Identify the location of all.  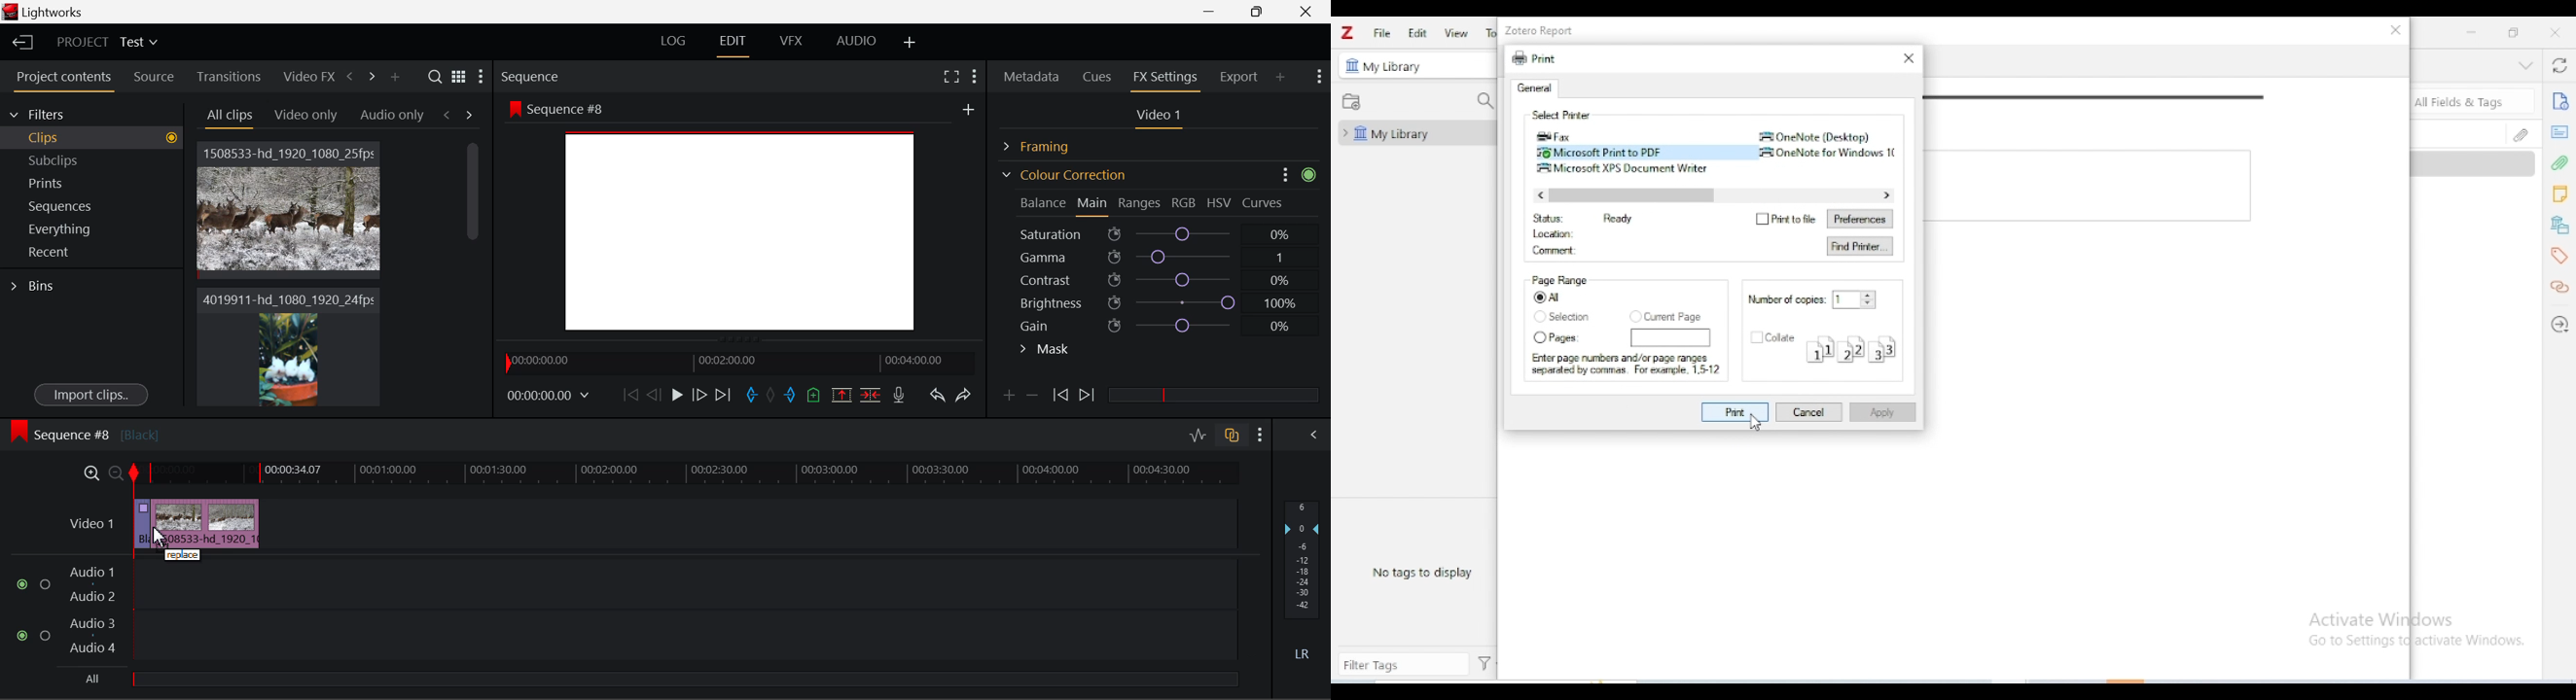
(1556, 298).